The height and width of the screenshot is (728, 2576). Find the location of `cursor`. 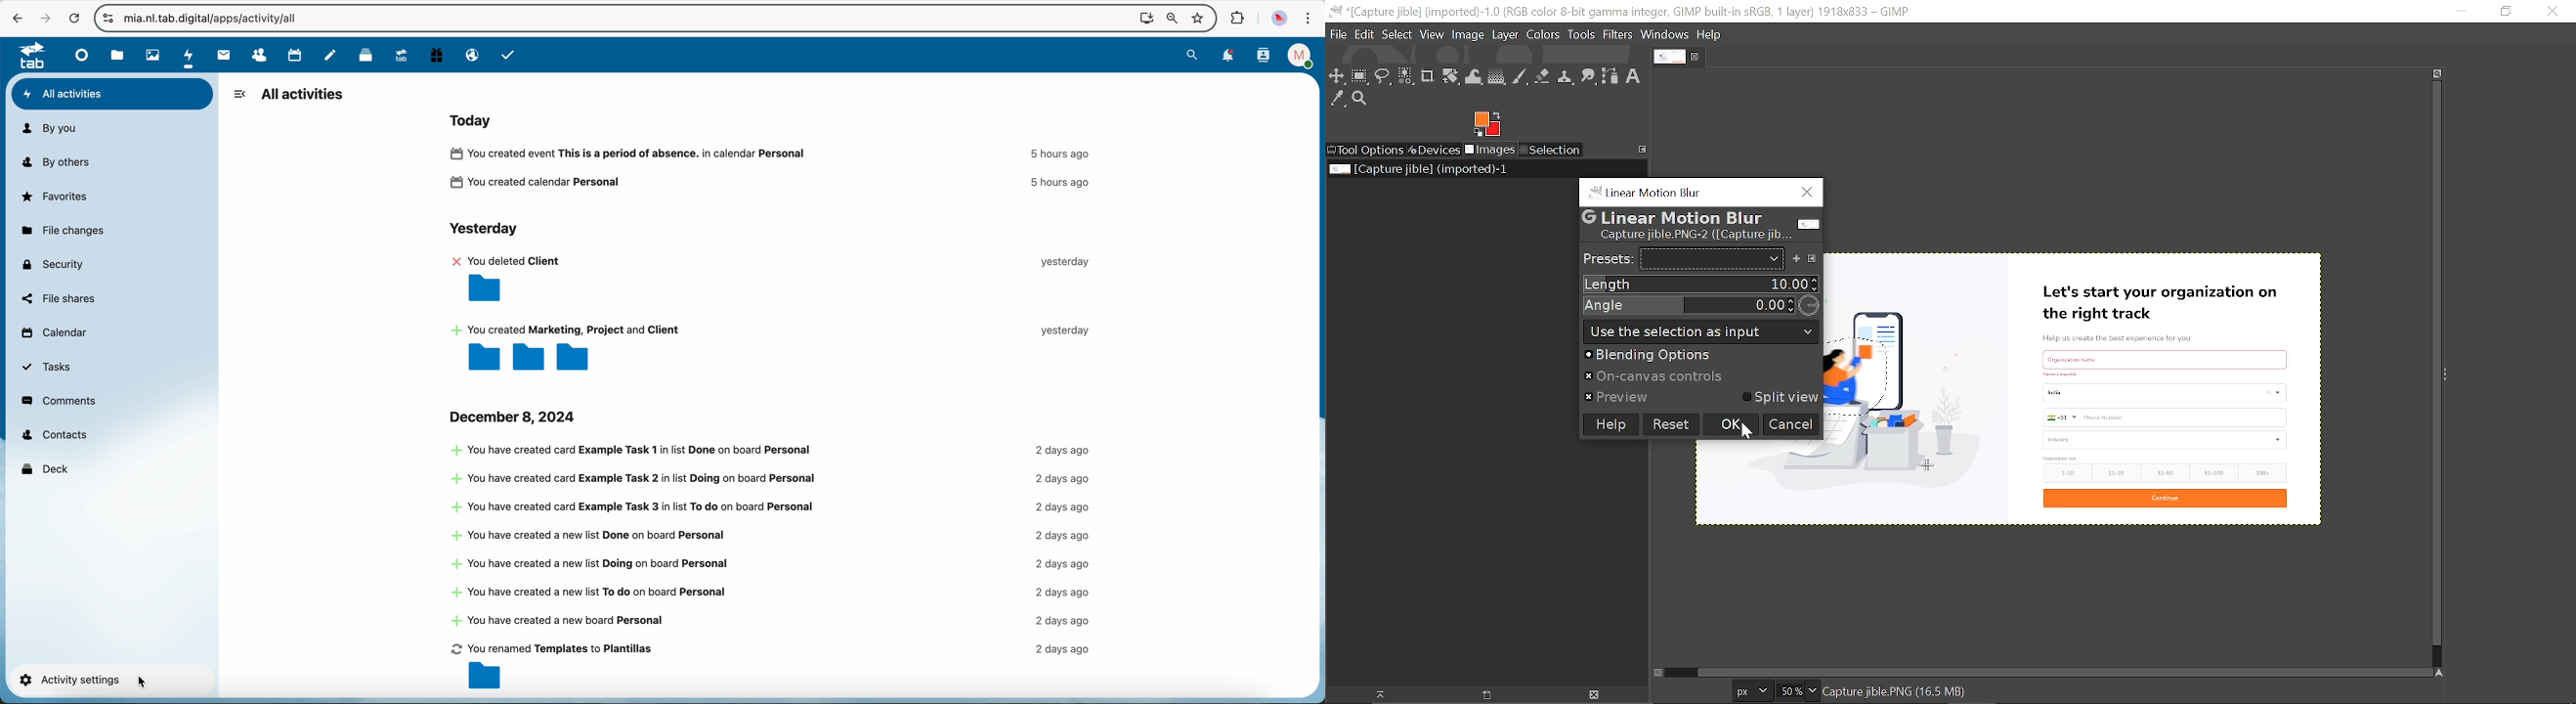

cursor is located at coordinates (144, 683).